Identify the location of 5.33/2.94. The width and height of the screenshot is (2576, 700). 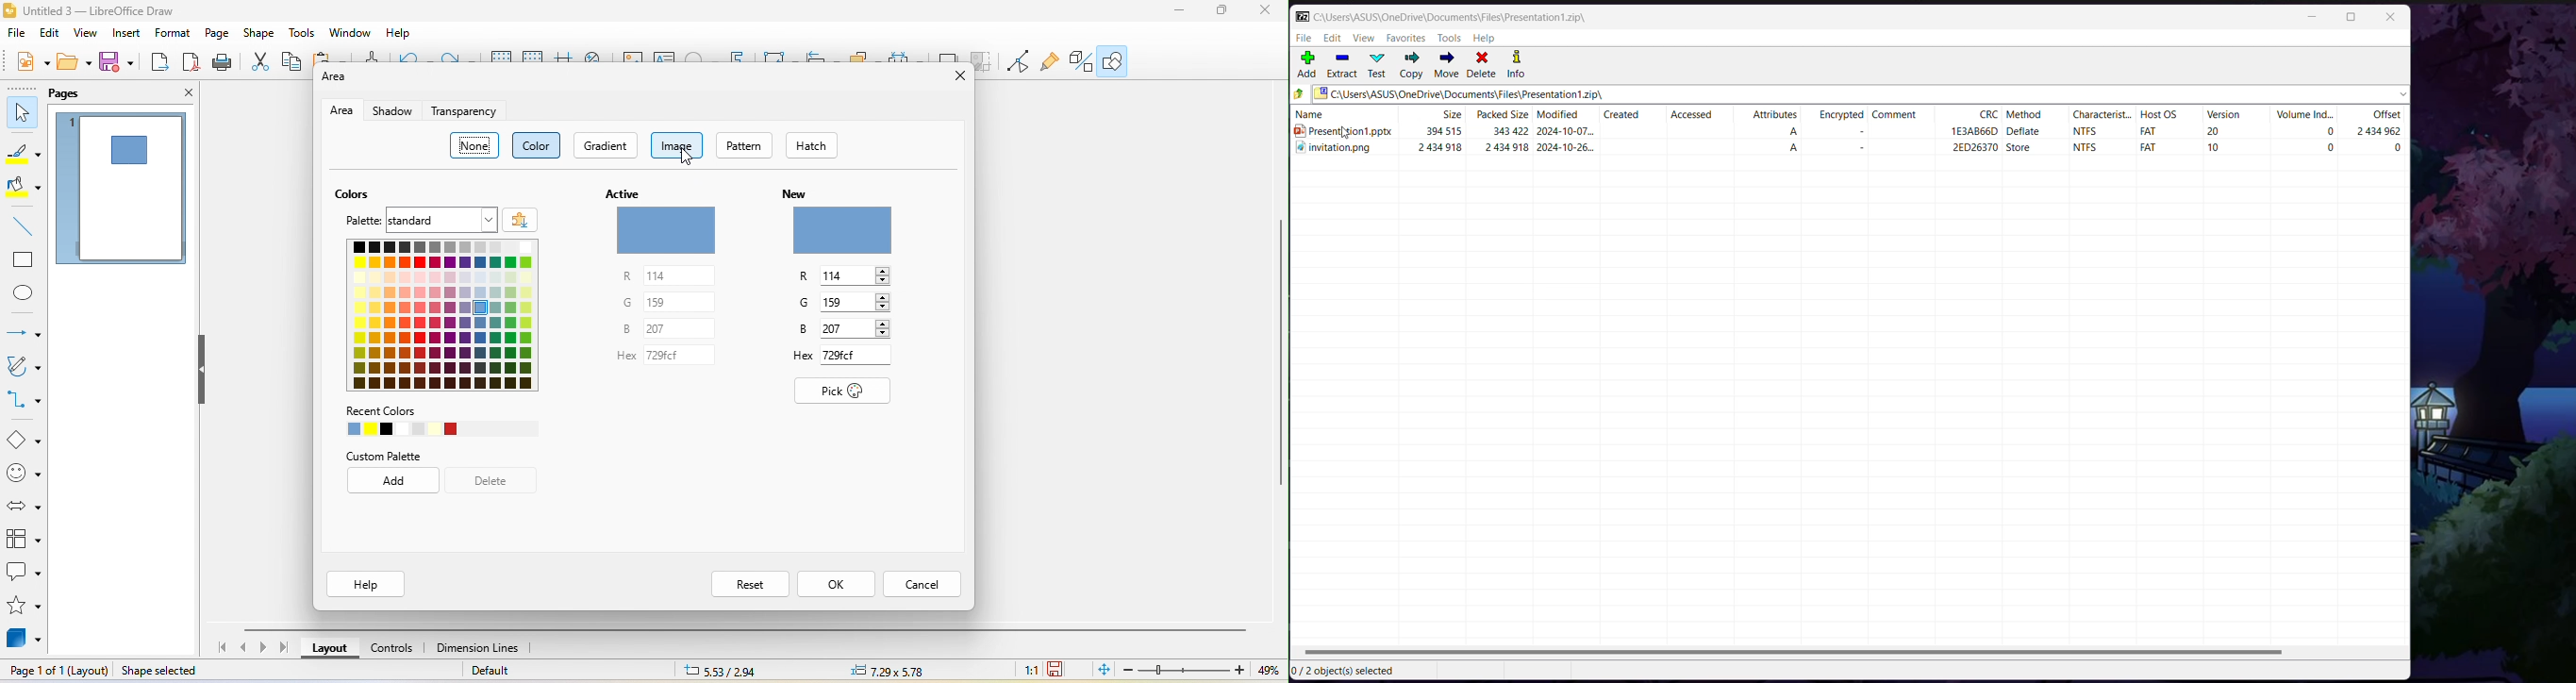
(720, 671).